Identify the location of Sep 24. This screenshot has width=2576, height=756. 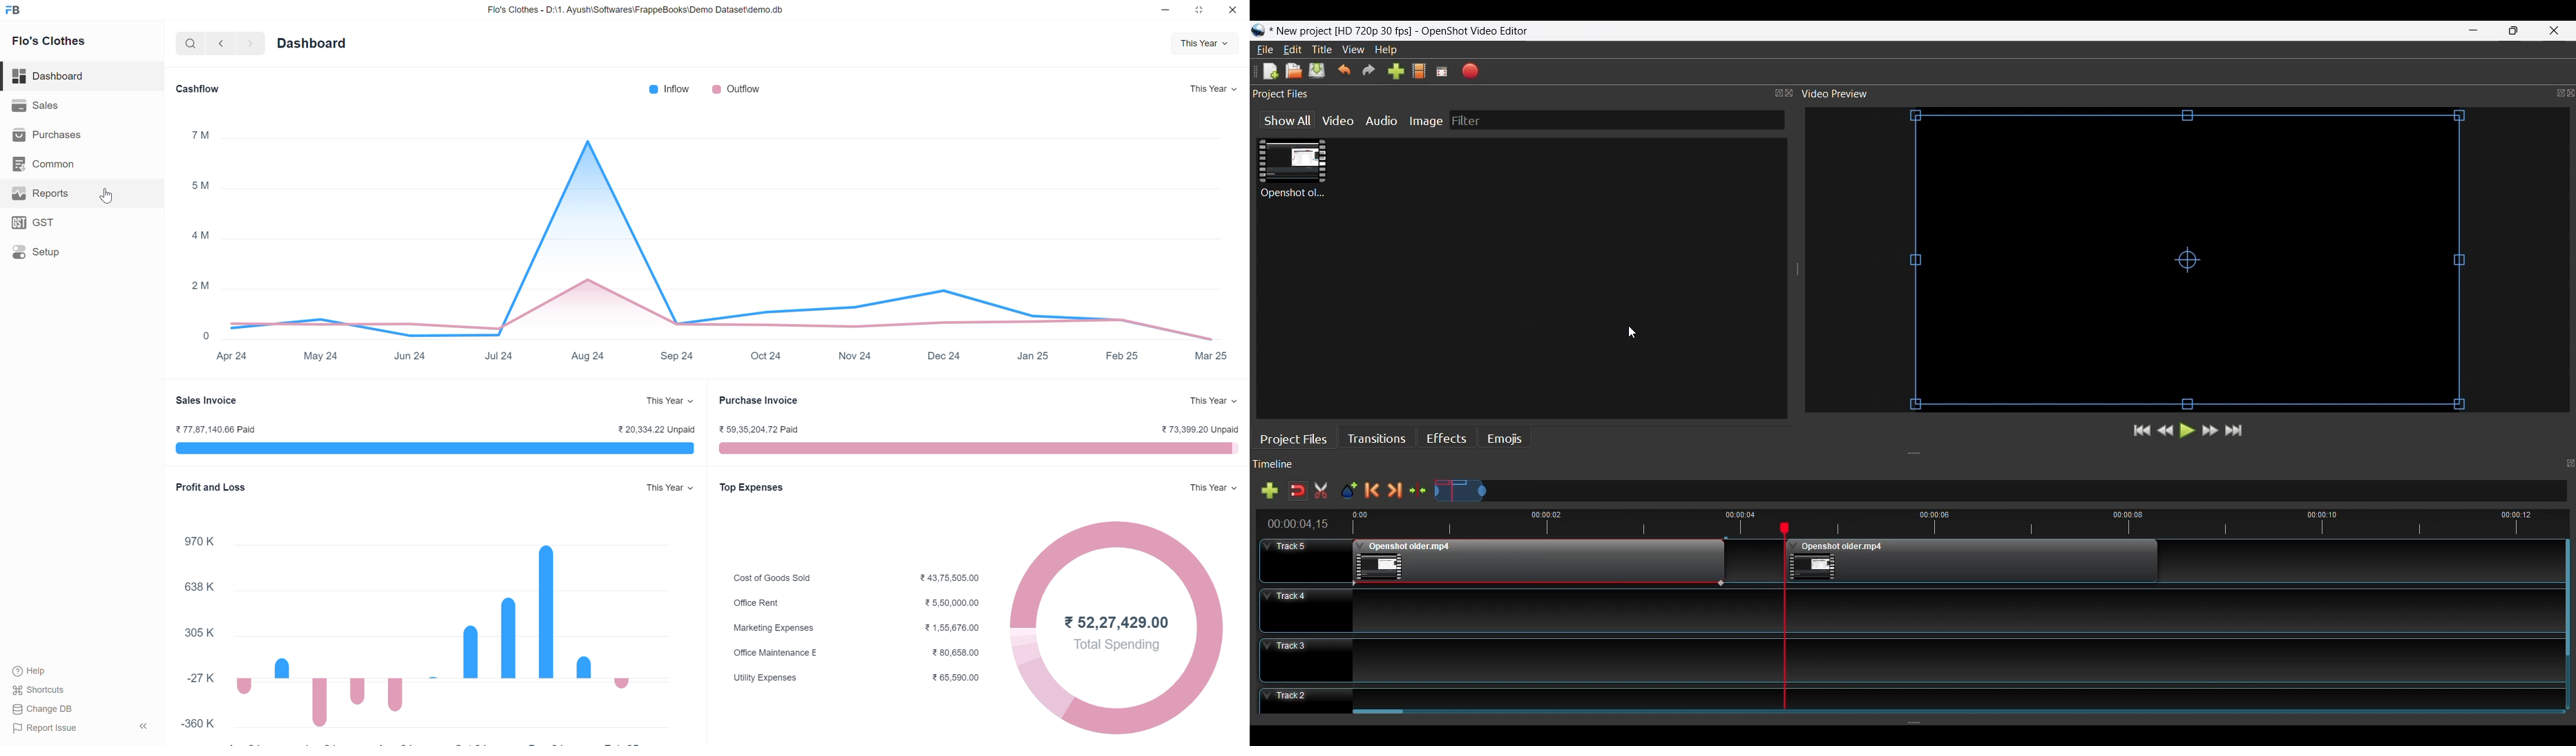
(677, 359).